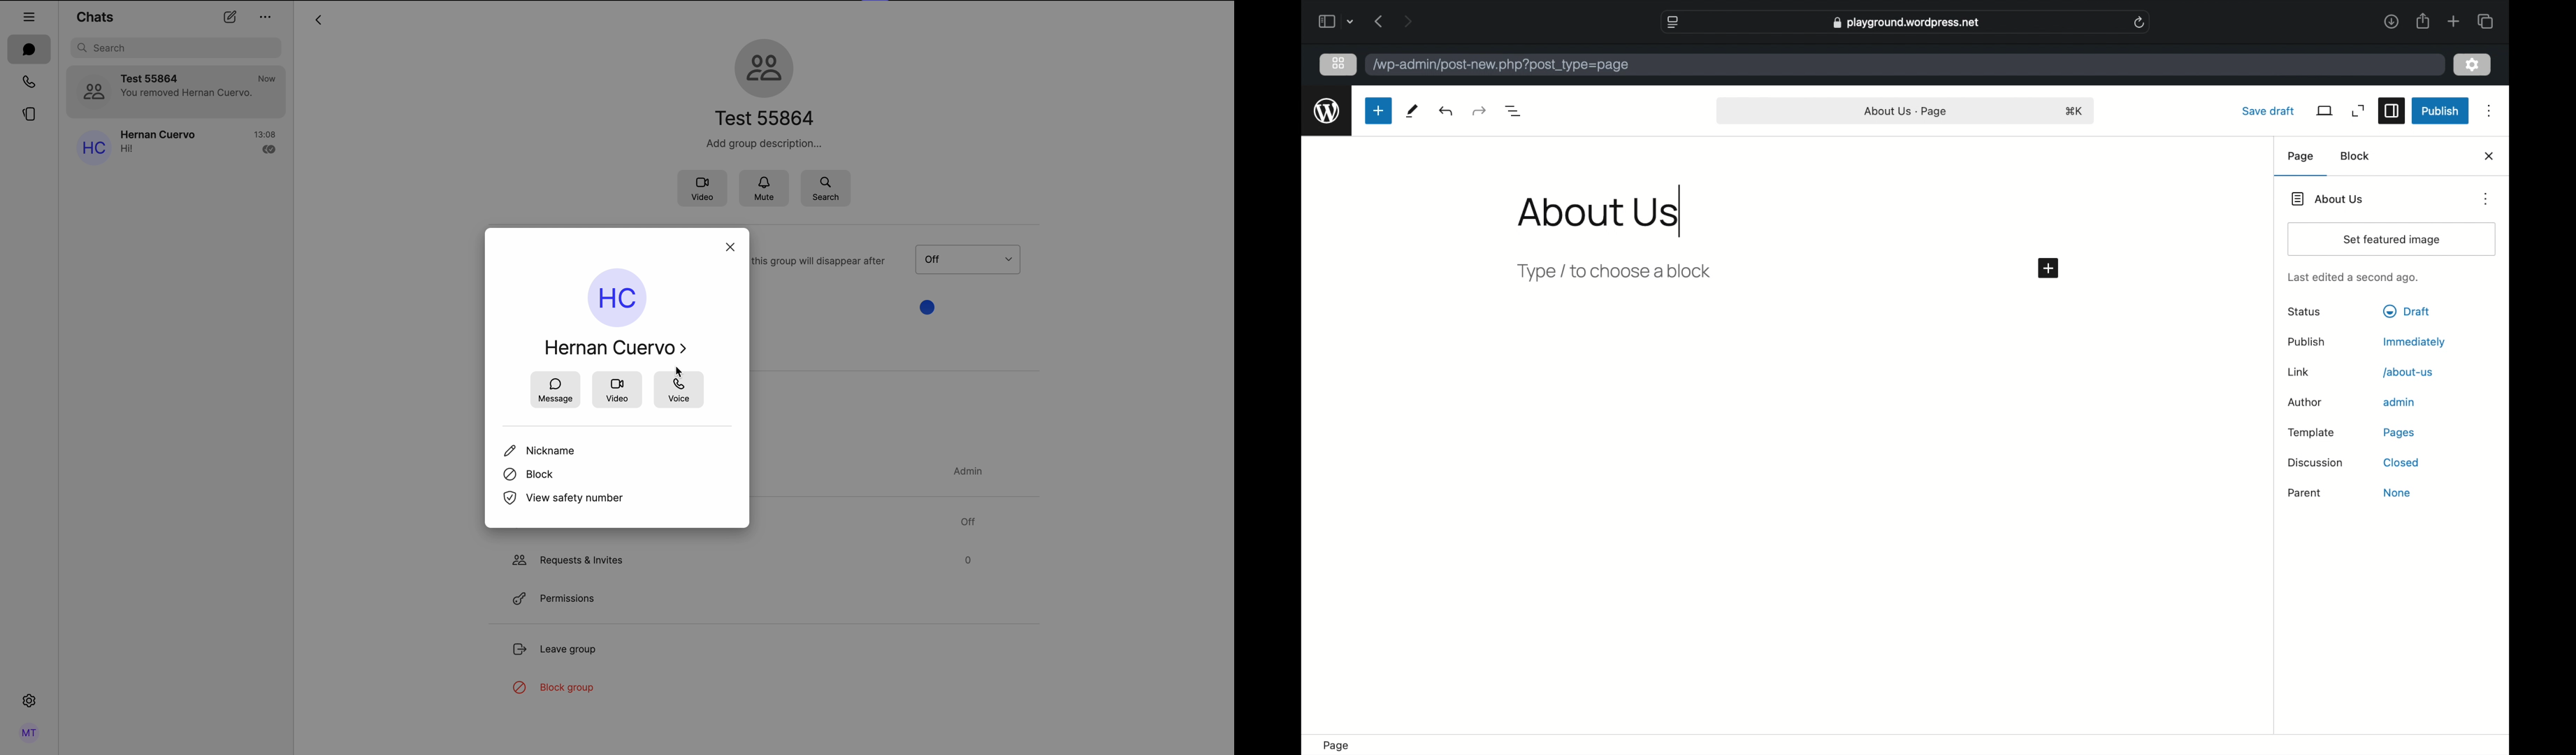 The width and height of the screenshot is (2576, 756). I want to click on redo, so click(1447, 112).